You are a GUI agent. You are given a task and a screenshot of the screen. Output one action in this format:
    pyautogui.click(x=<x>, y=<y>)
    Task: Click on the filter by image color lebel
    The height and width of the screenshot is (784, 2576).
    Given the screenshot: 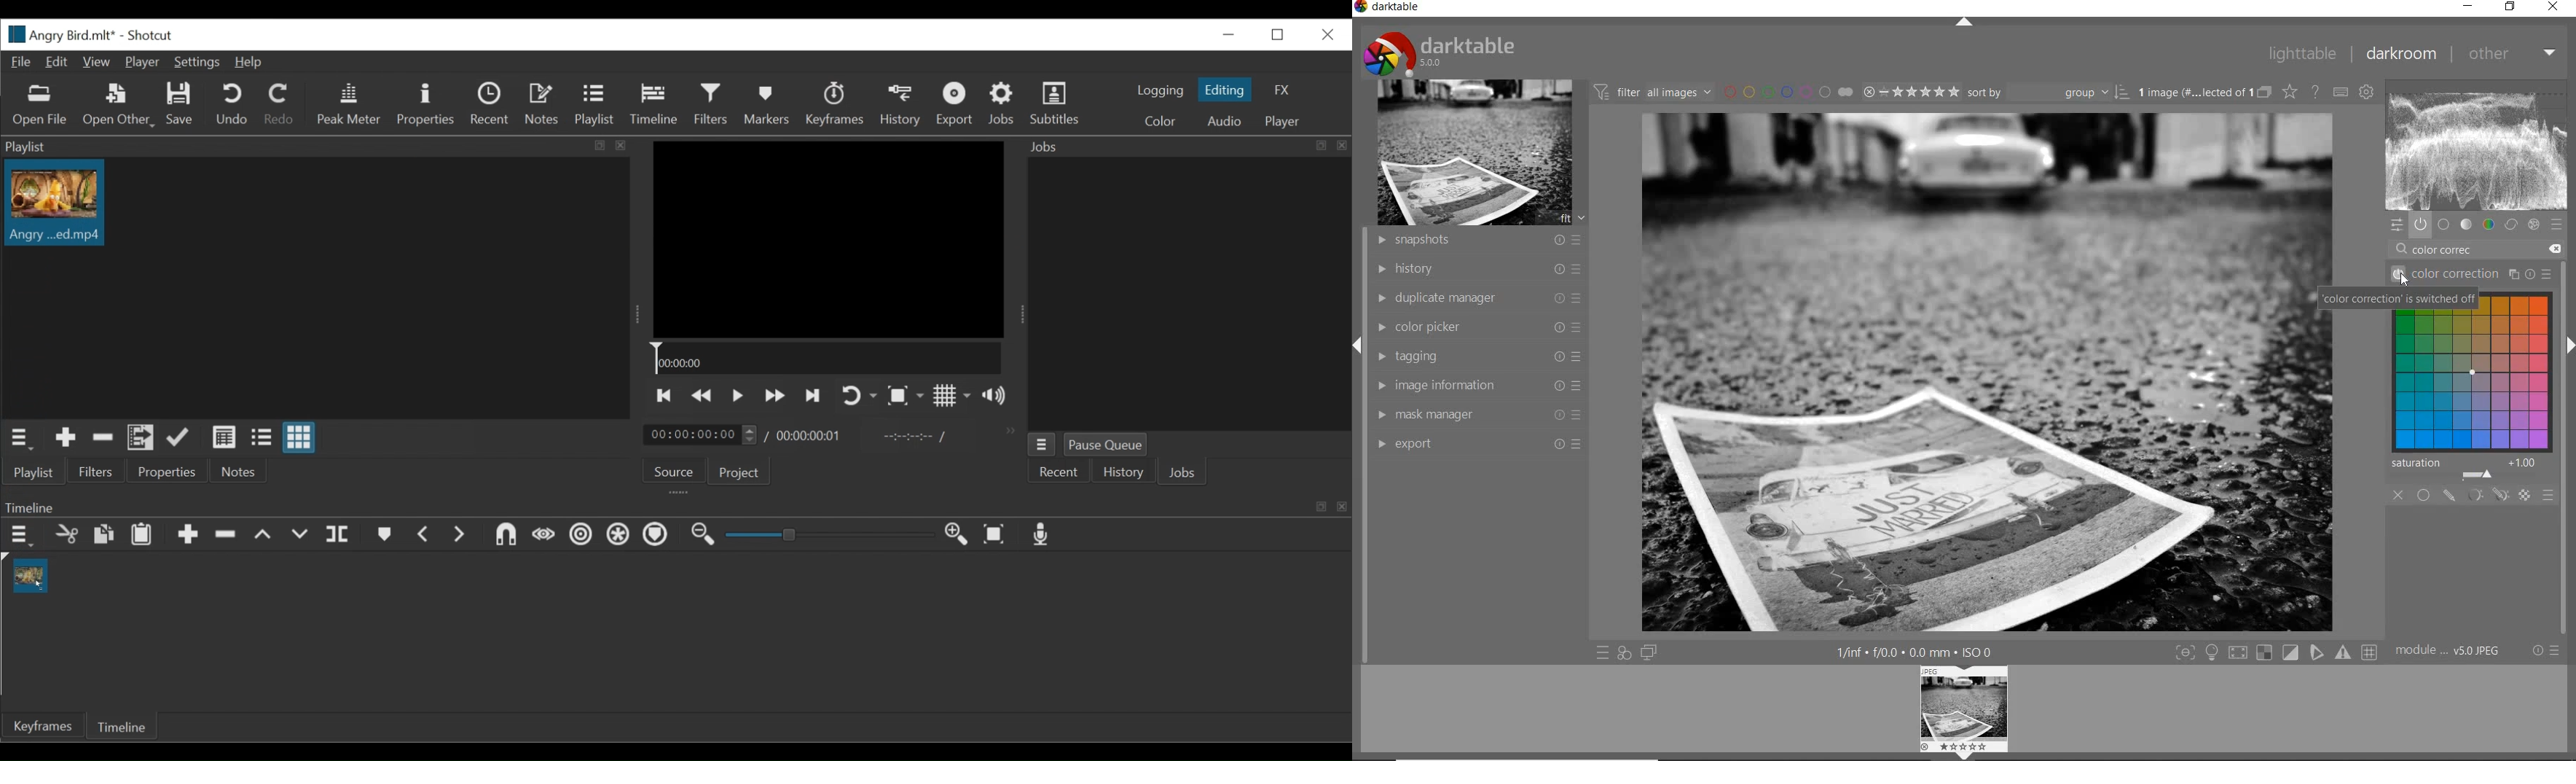 What is the action you would take?
    pyautogui.click(x=1787, y=90)
    